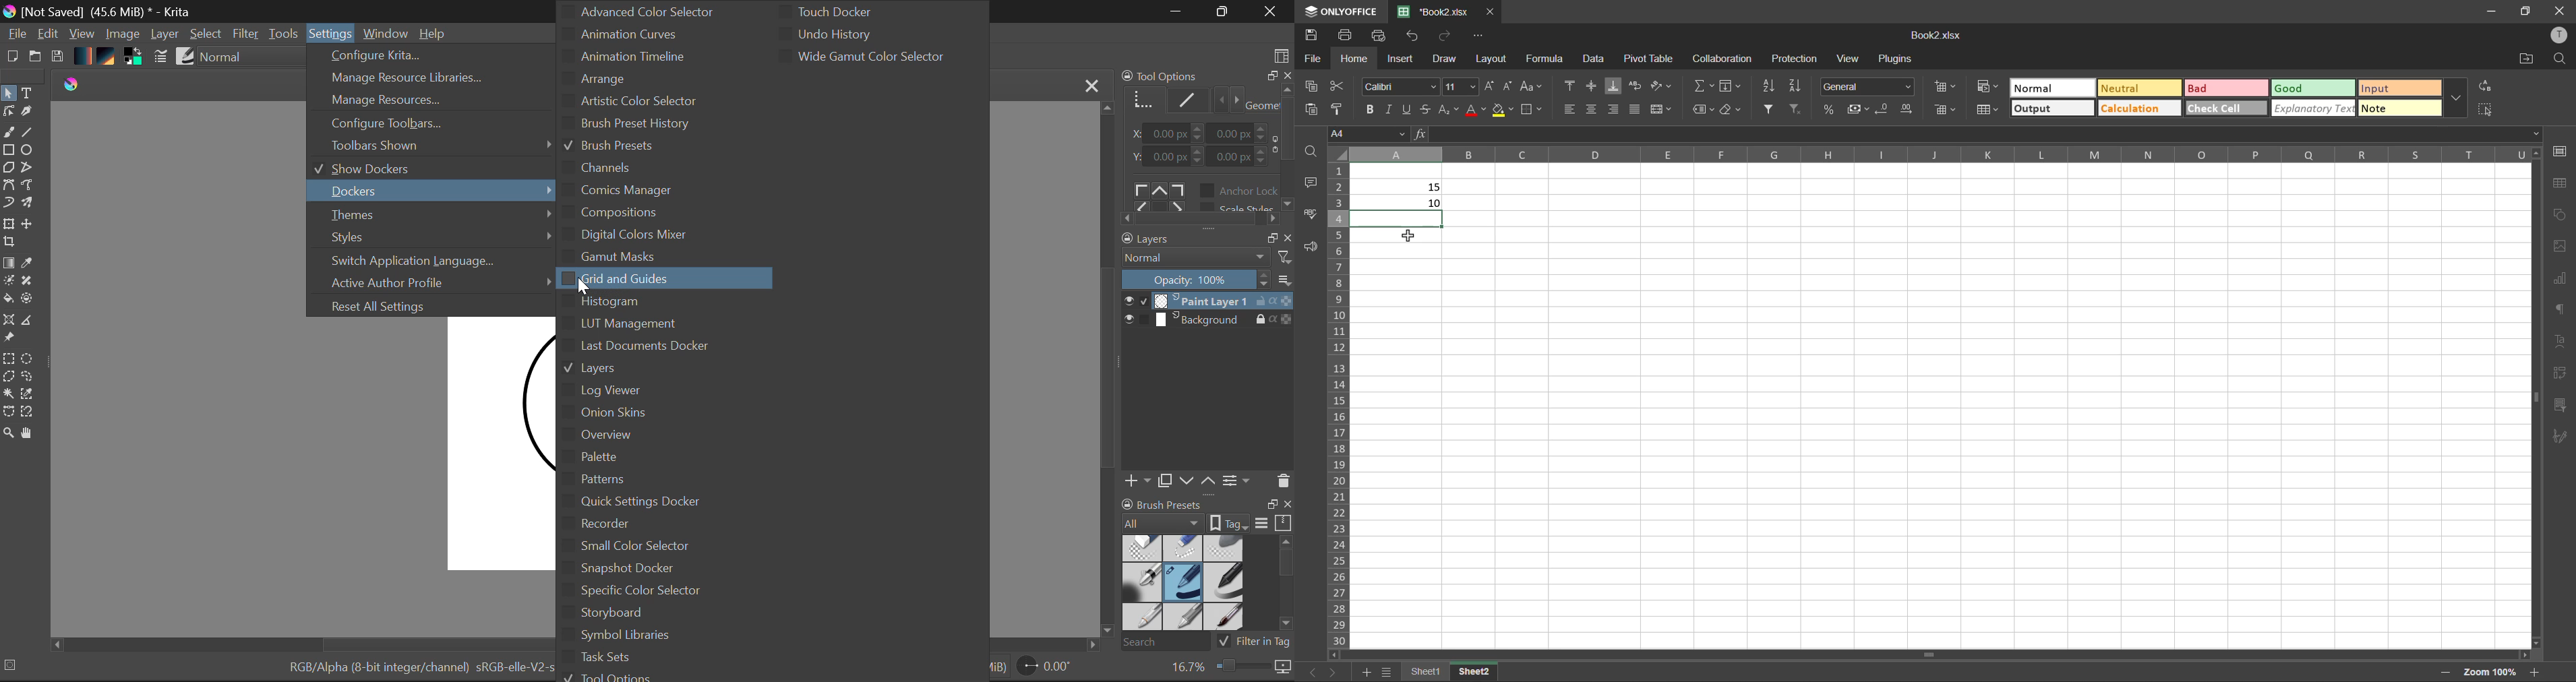 The width and height of the screenshot is (2576, 700). Describe the element at coordinates (638, 302) in the screenshot. I see `Histogram` at that location.